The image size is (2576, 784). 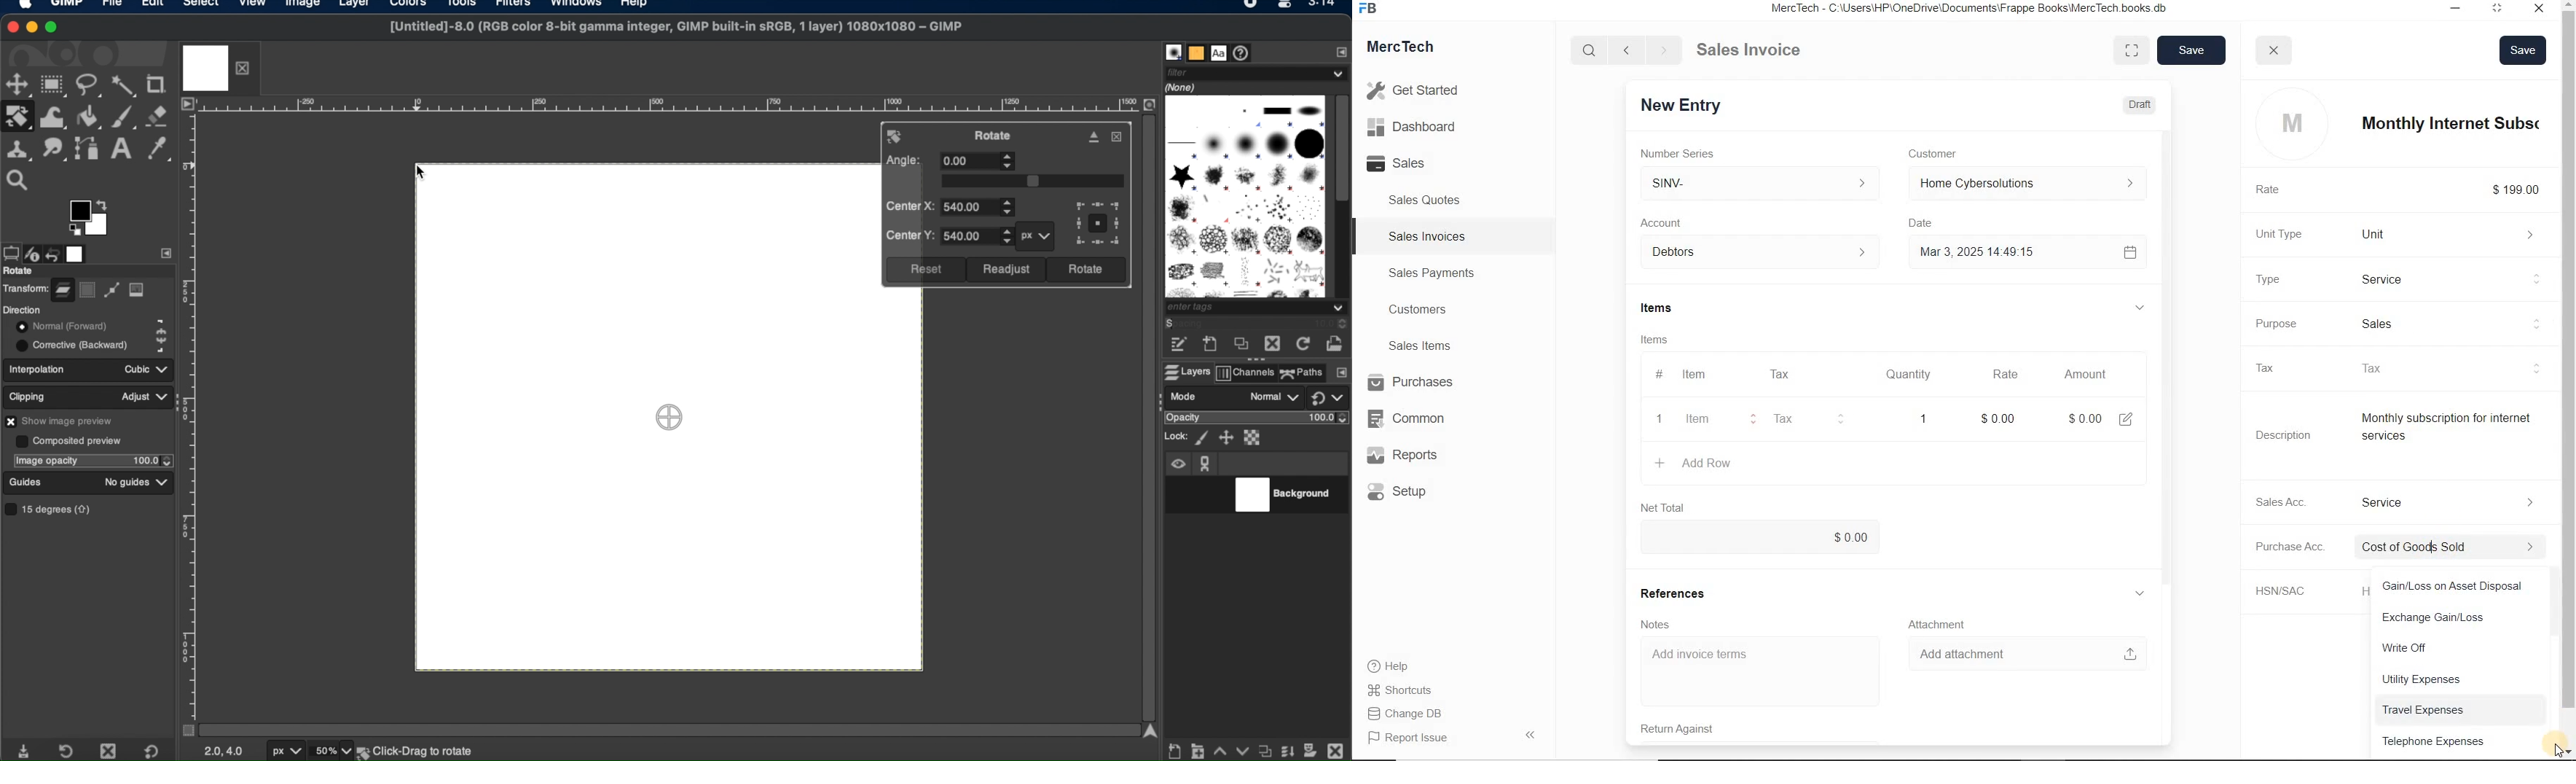 I want to click on maximize, so click(x=54, y=28).